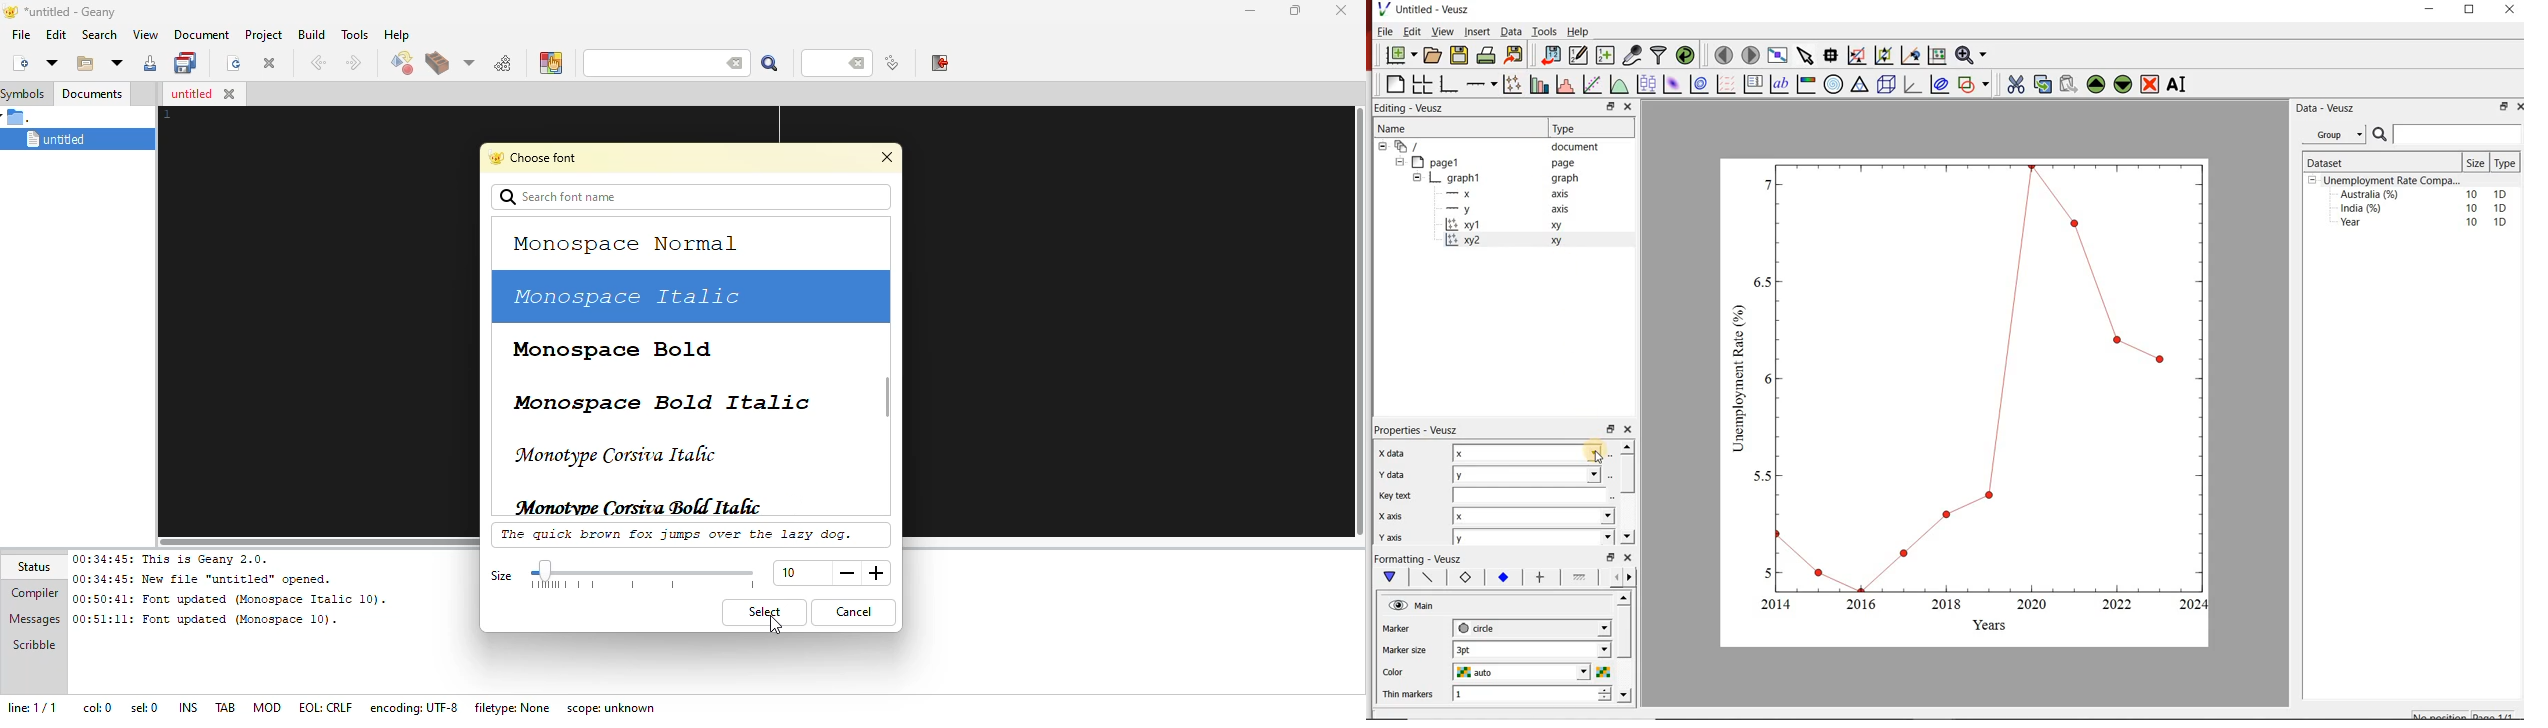 This screenshot has width=2548, height=728. Describe the element at coordinates (1394, 496) in the screenshot. I see `key text` at that location.